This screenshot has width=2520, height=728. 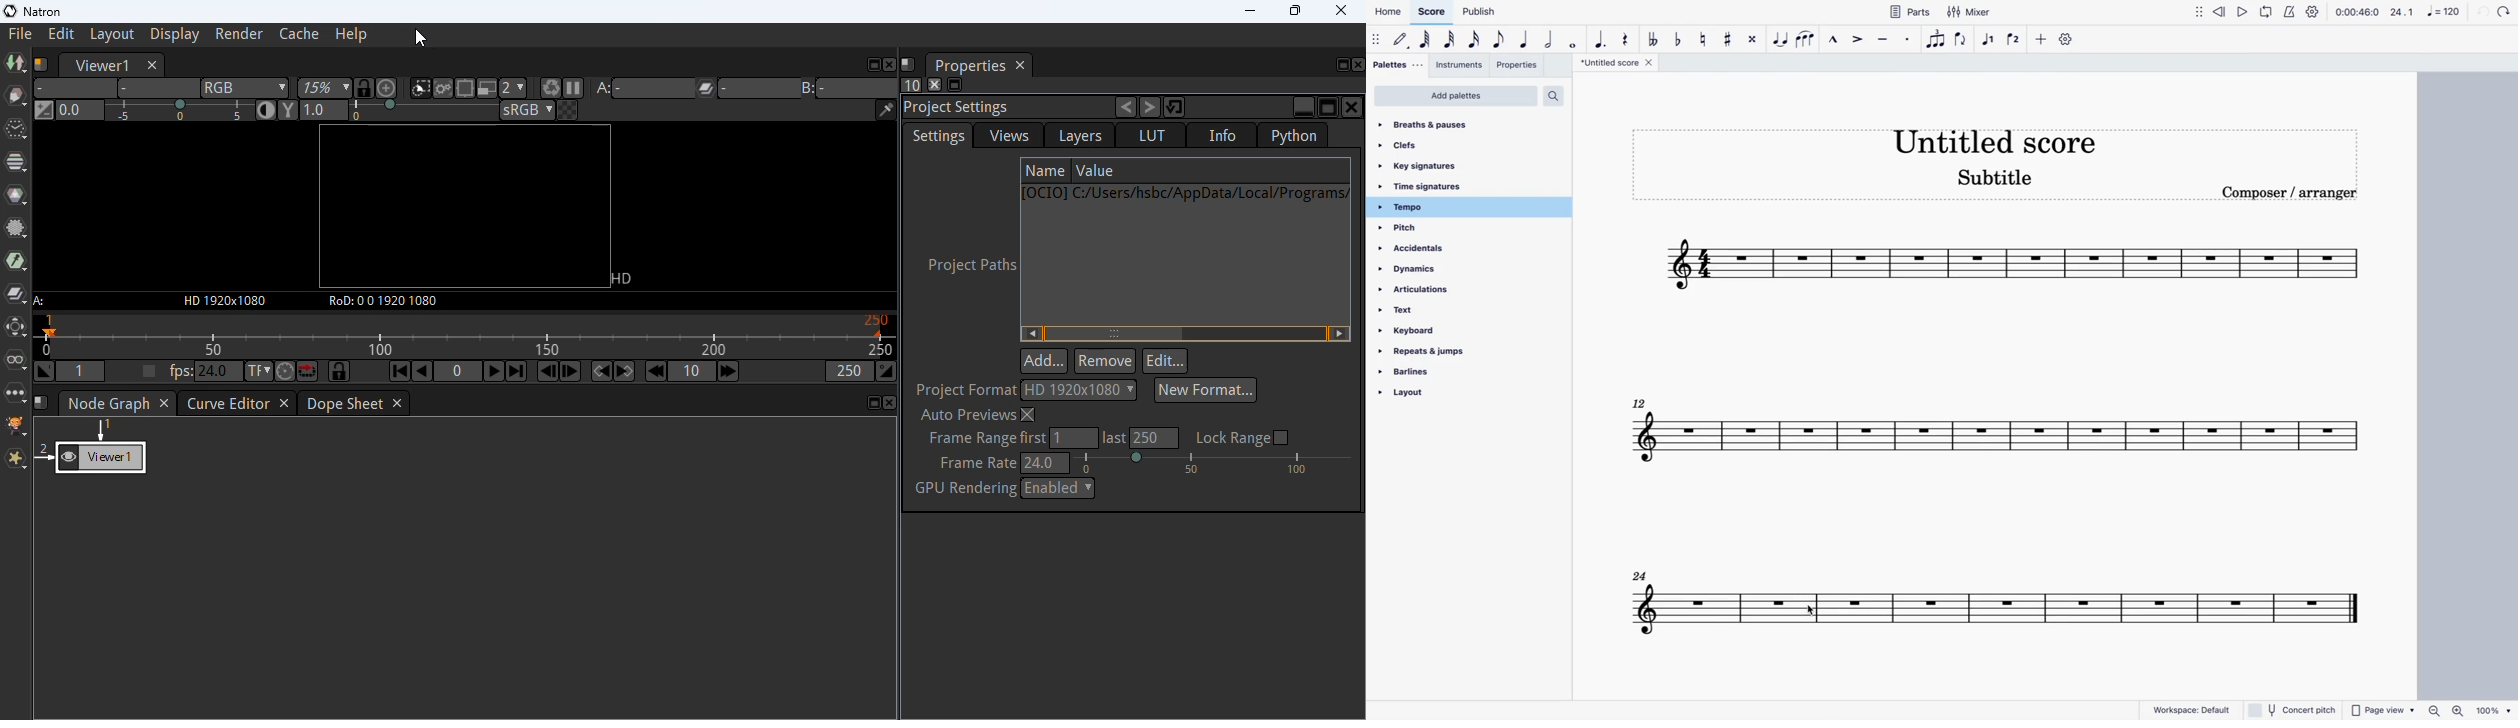 What do you see at coordinates (1729, 39) in the screenshot?
I see `toggle sharp` at bounding box center [1729, 39].